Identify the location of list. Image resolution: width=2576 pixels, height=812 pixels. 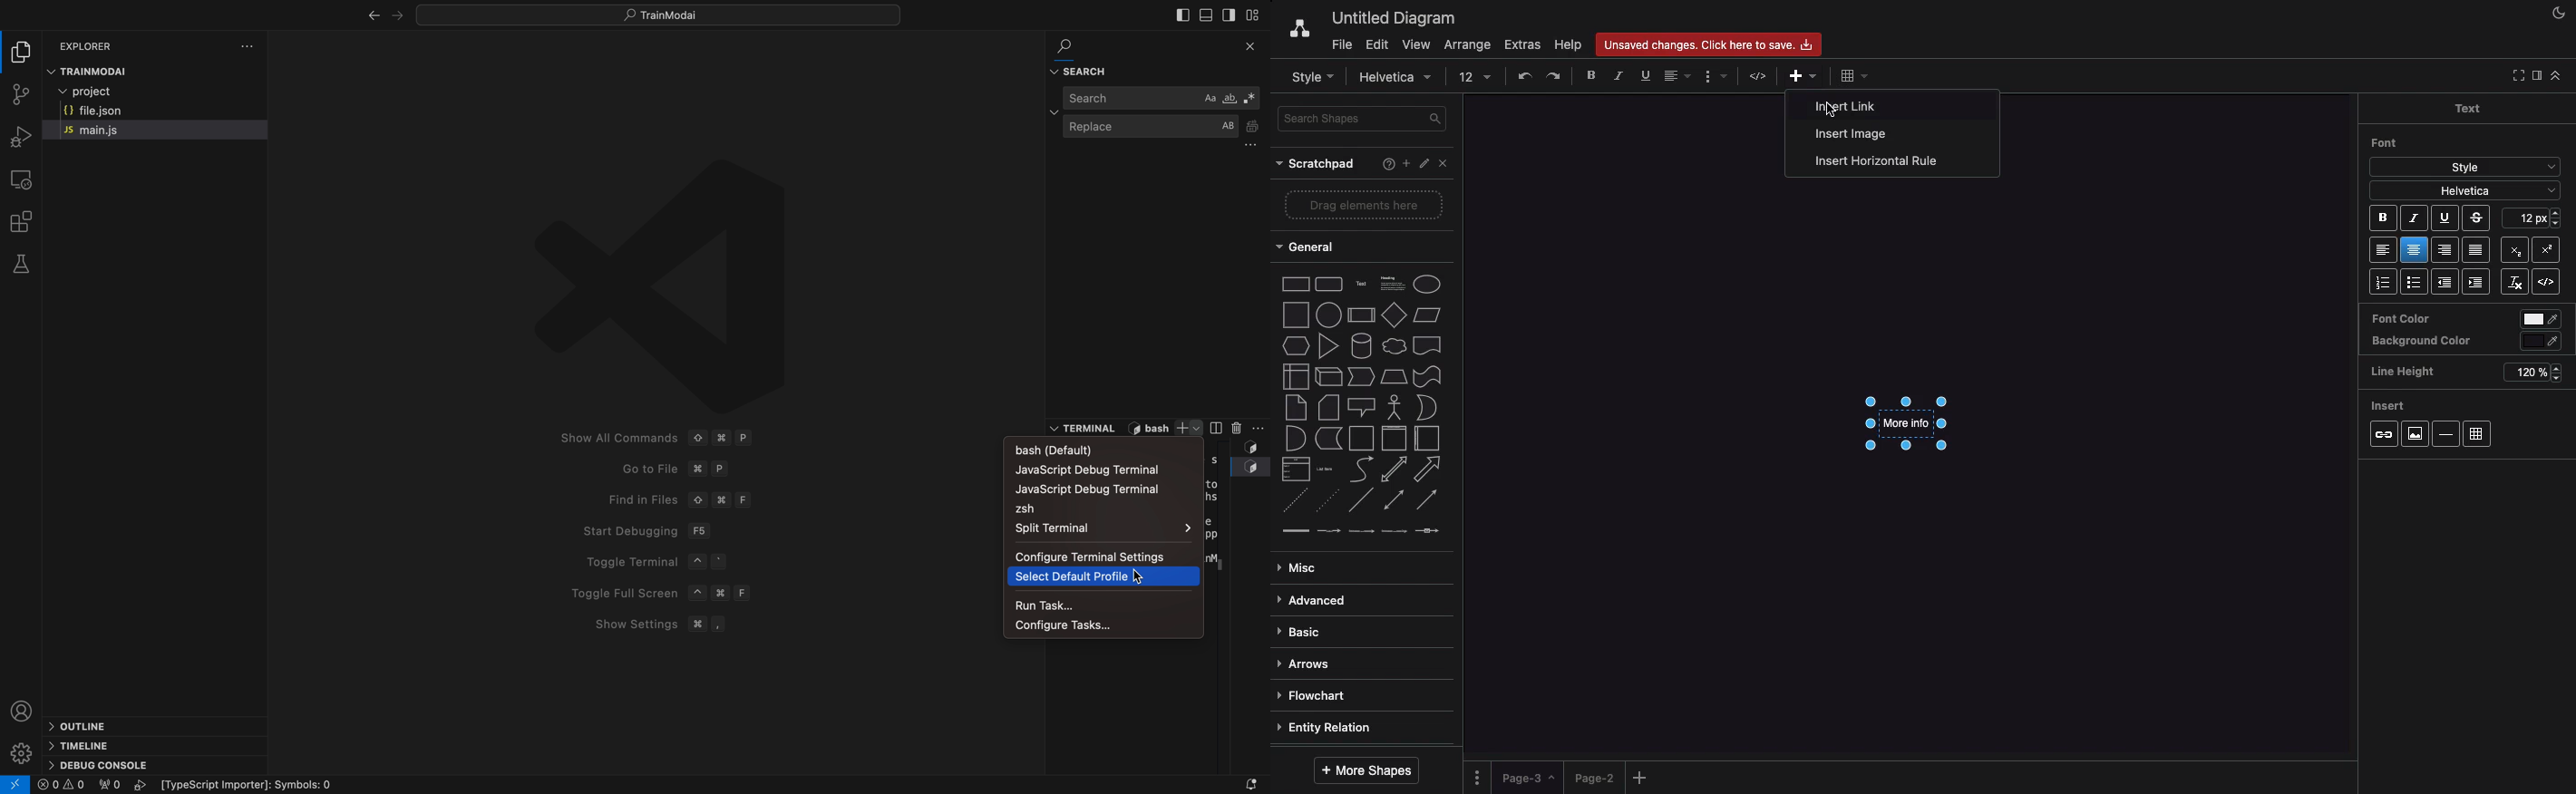
(1297, 469).